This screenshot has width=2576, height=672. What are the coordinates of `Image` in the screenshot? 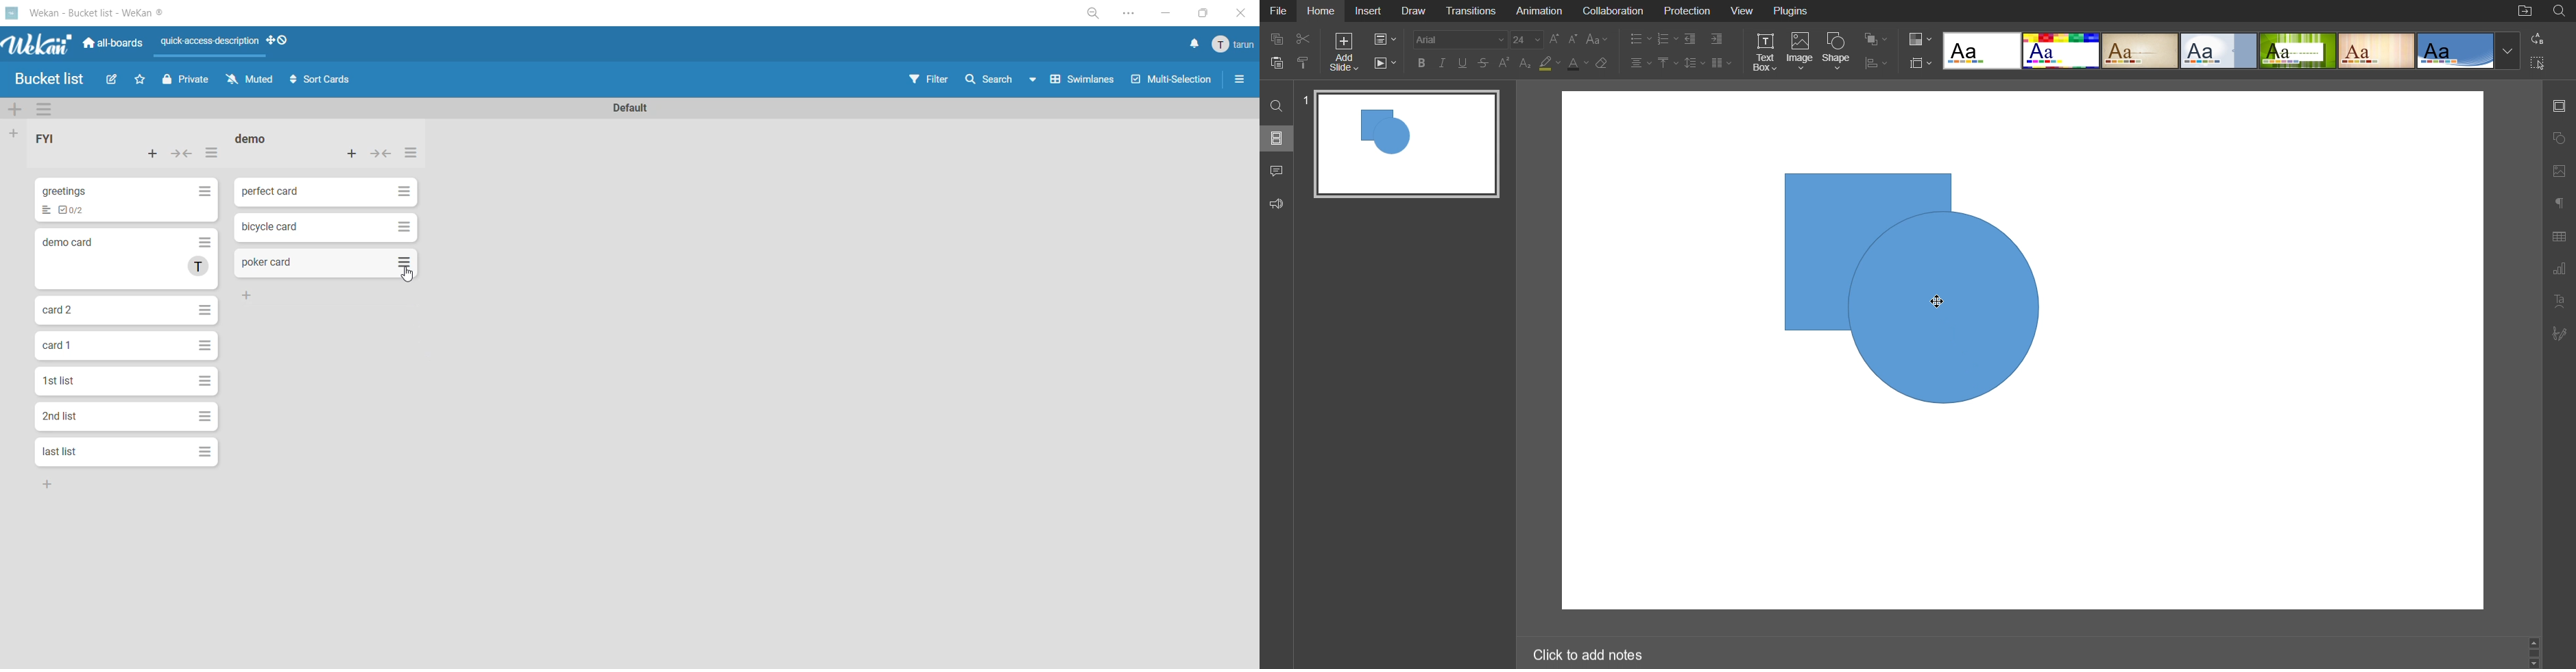 It's located at (1800, 53).